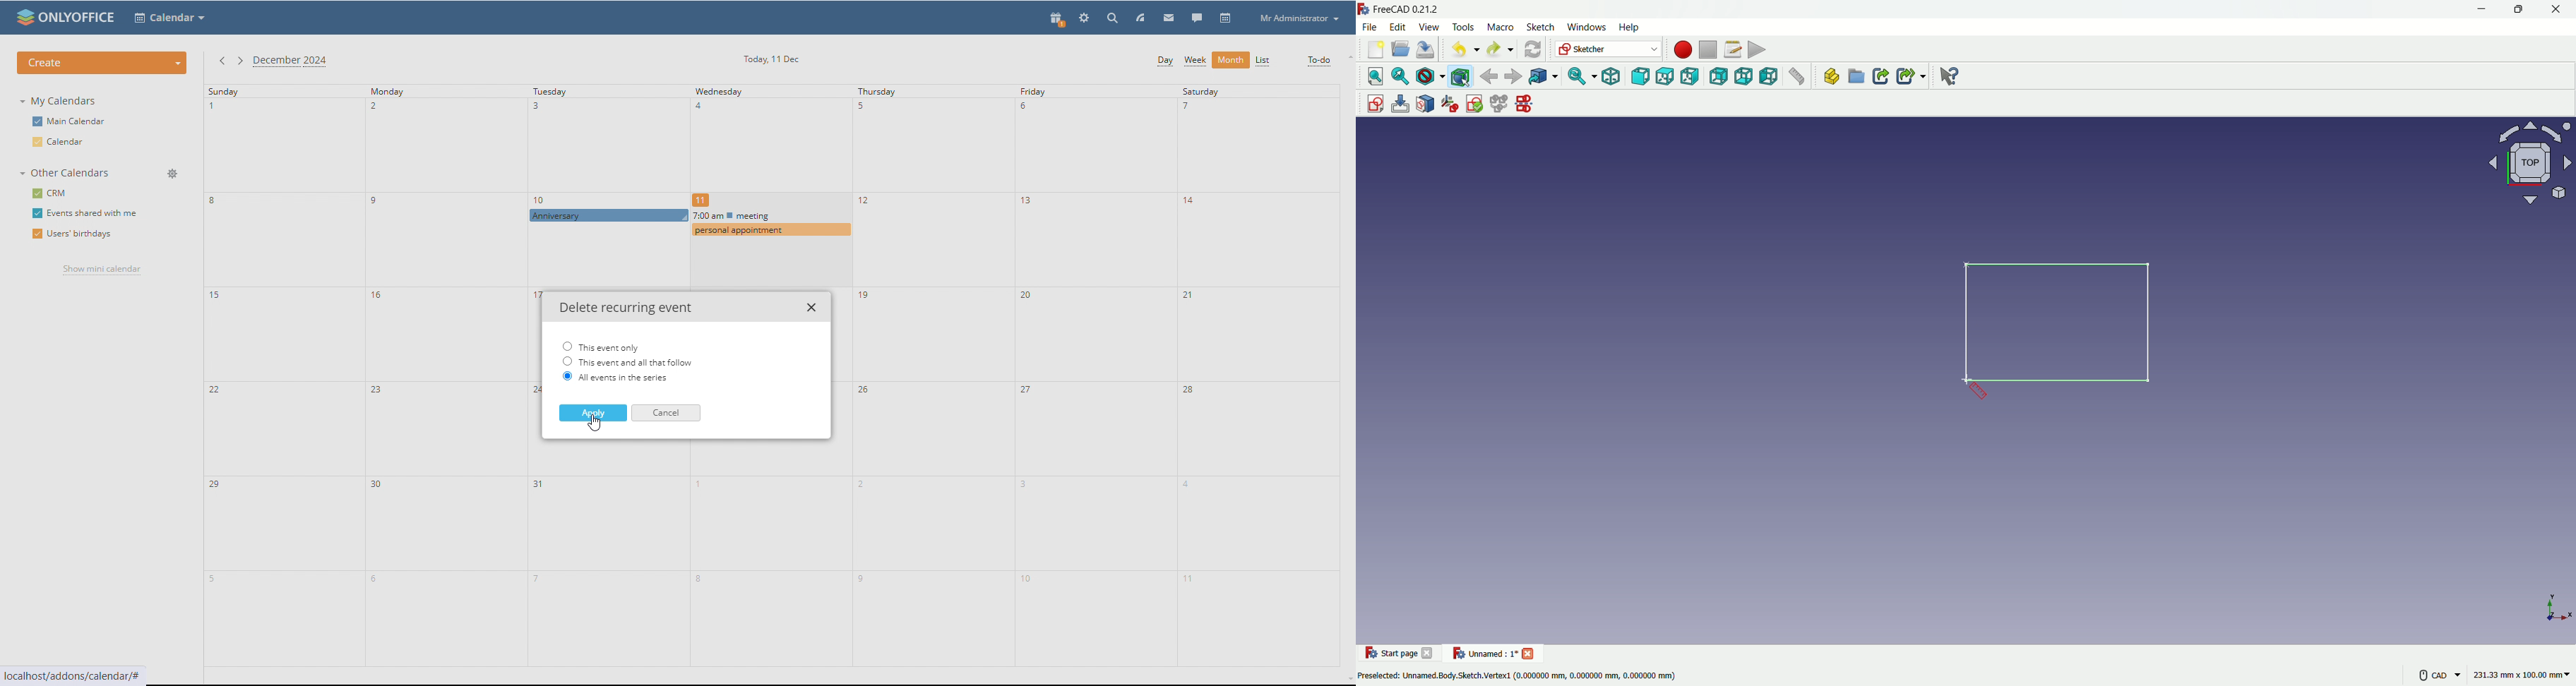 This screenshot has width=2576, height=700. I want to click on other events, so click(770, 222).